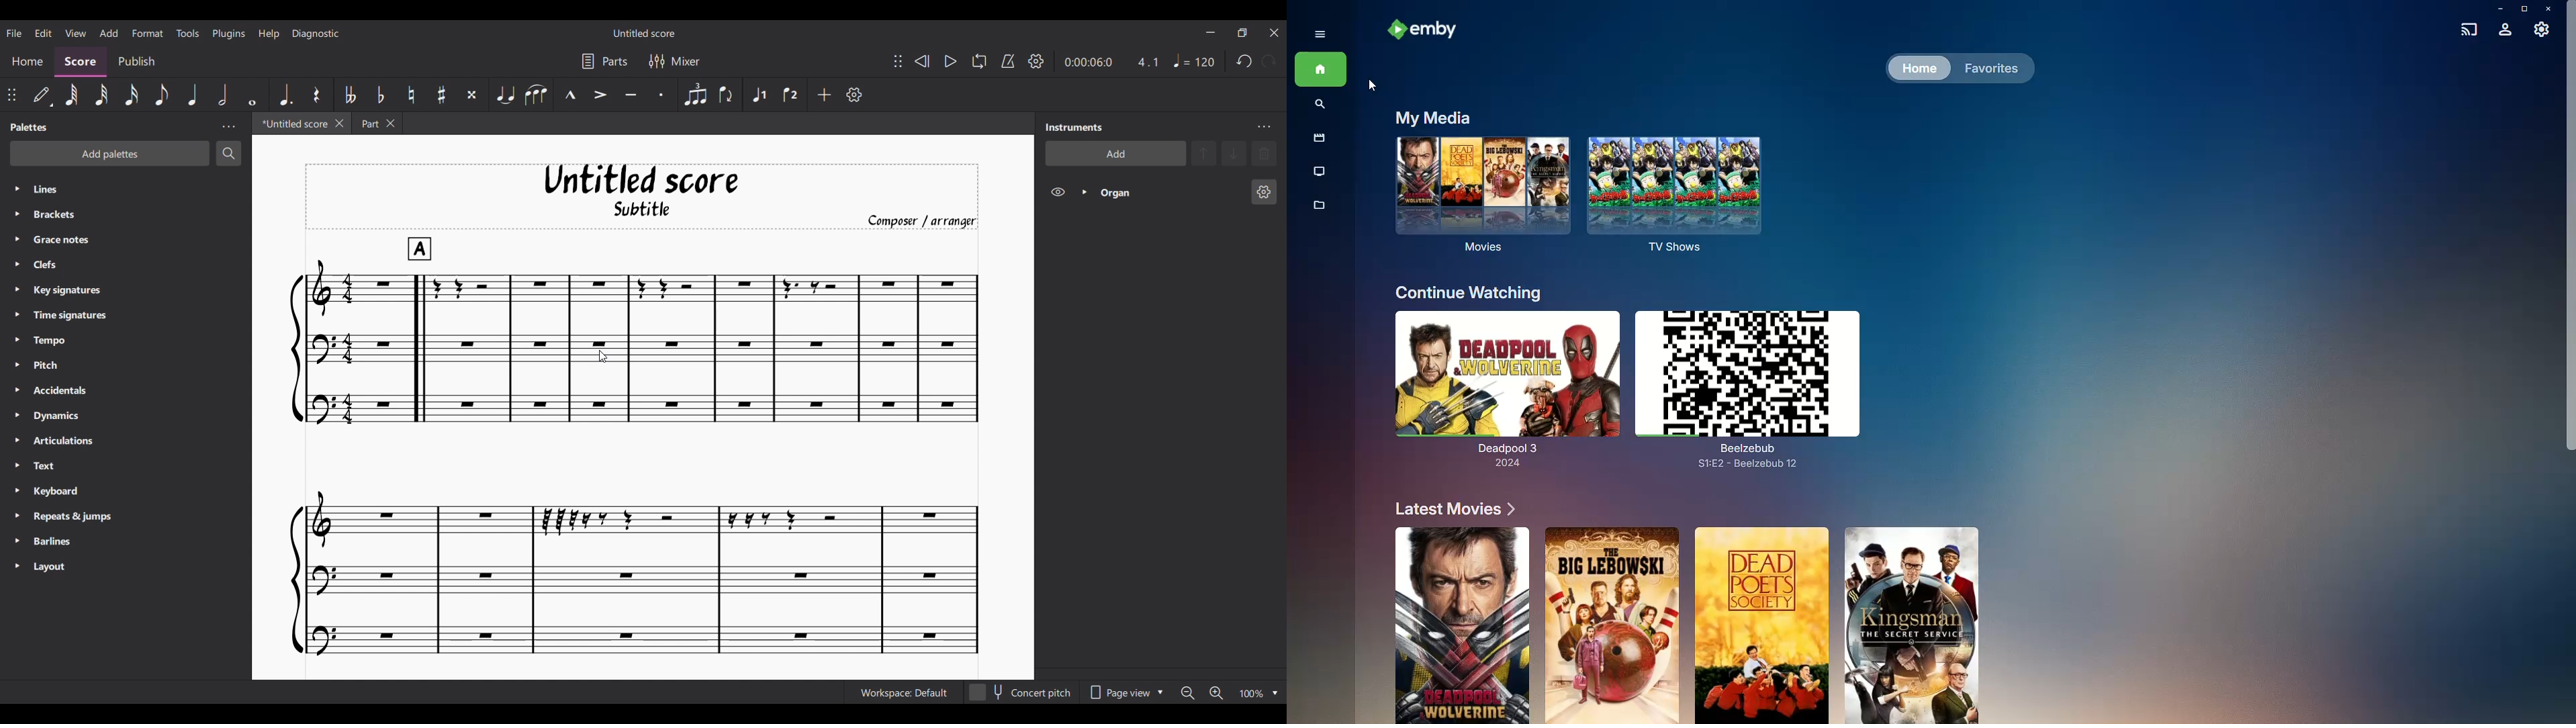 This screenshot has height=728, width=2576. Describe the element at coordinates (792, 95) in the screenshot. I see `Voice 2` at that location.